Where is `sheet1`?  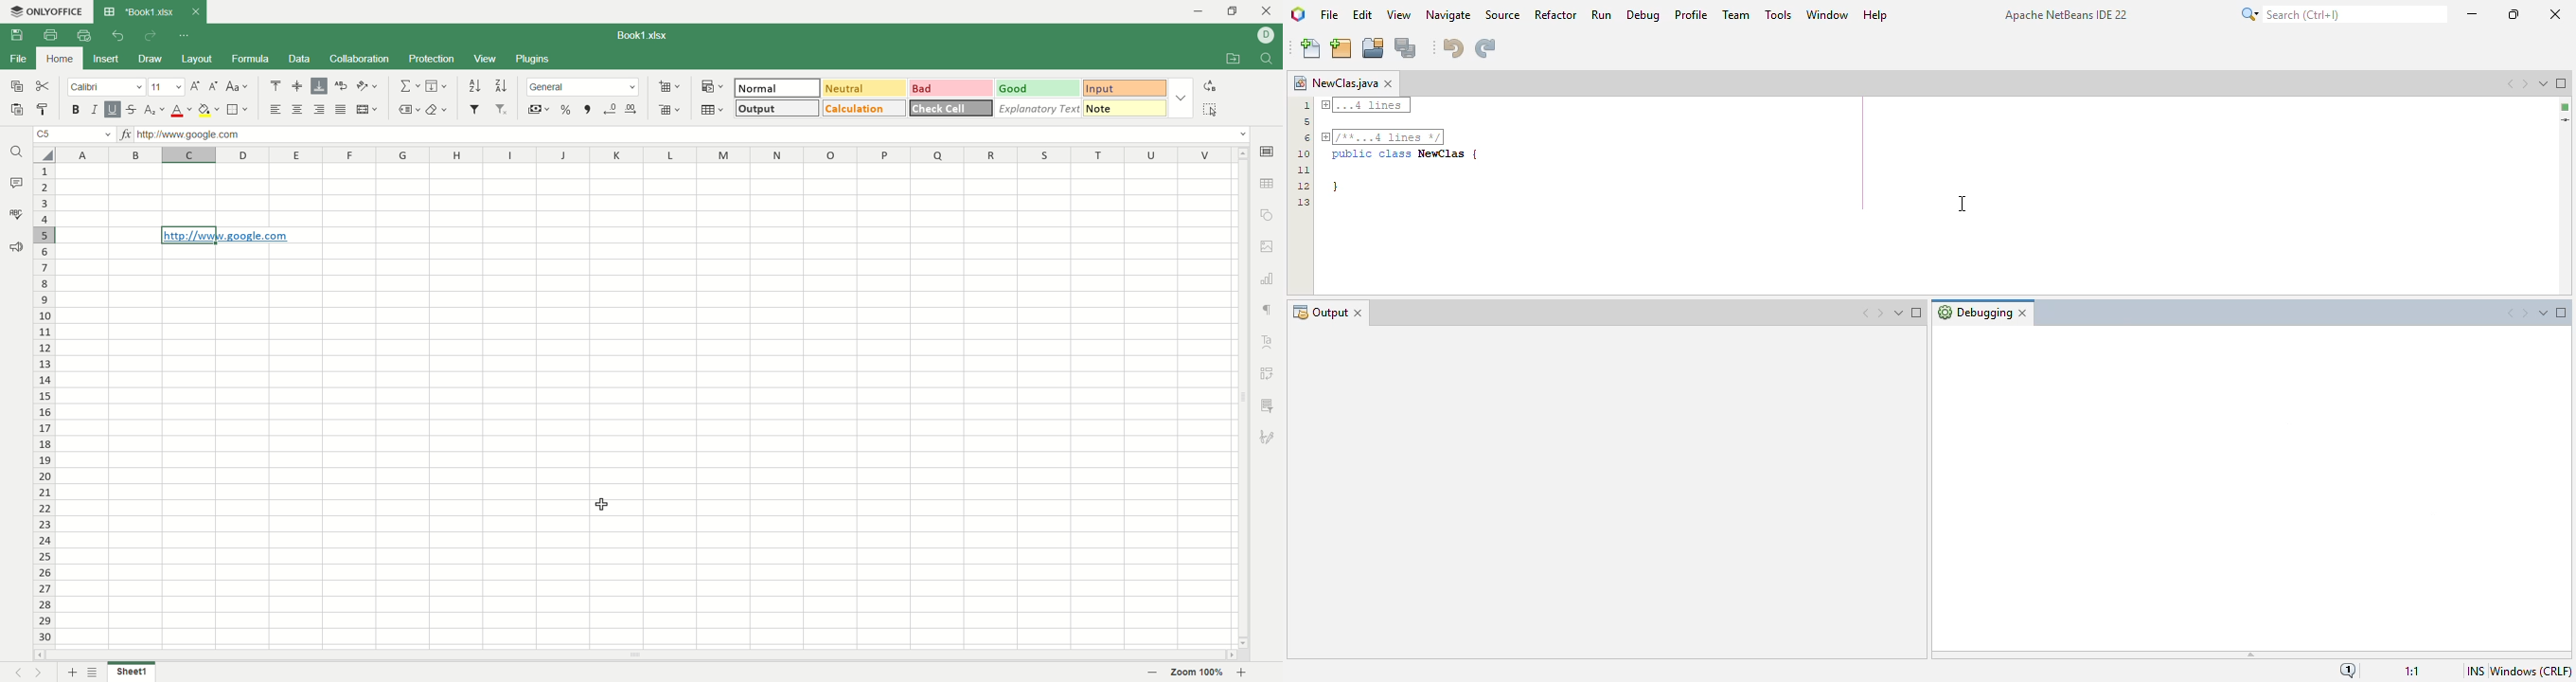
sheet1 is located at coordinates (136, 673).